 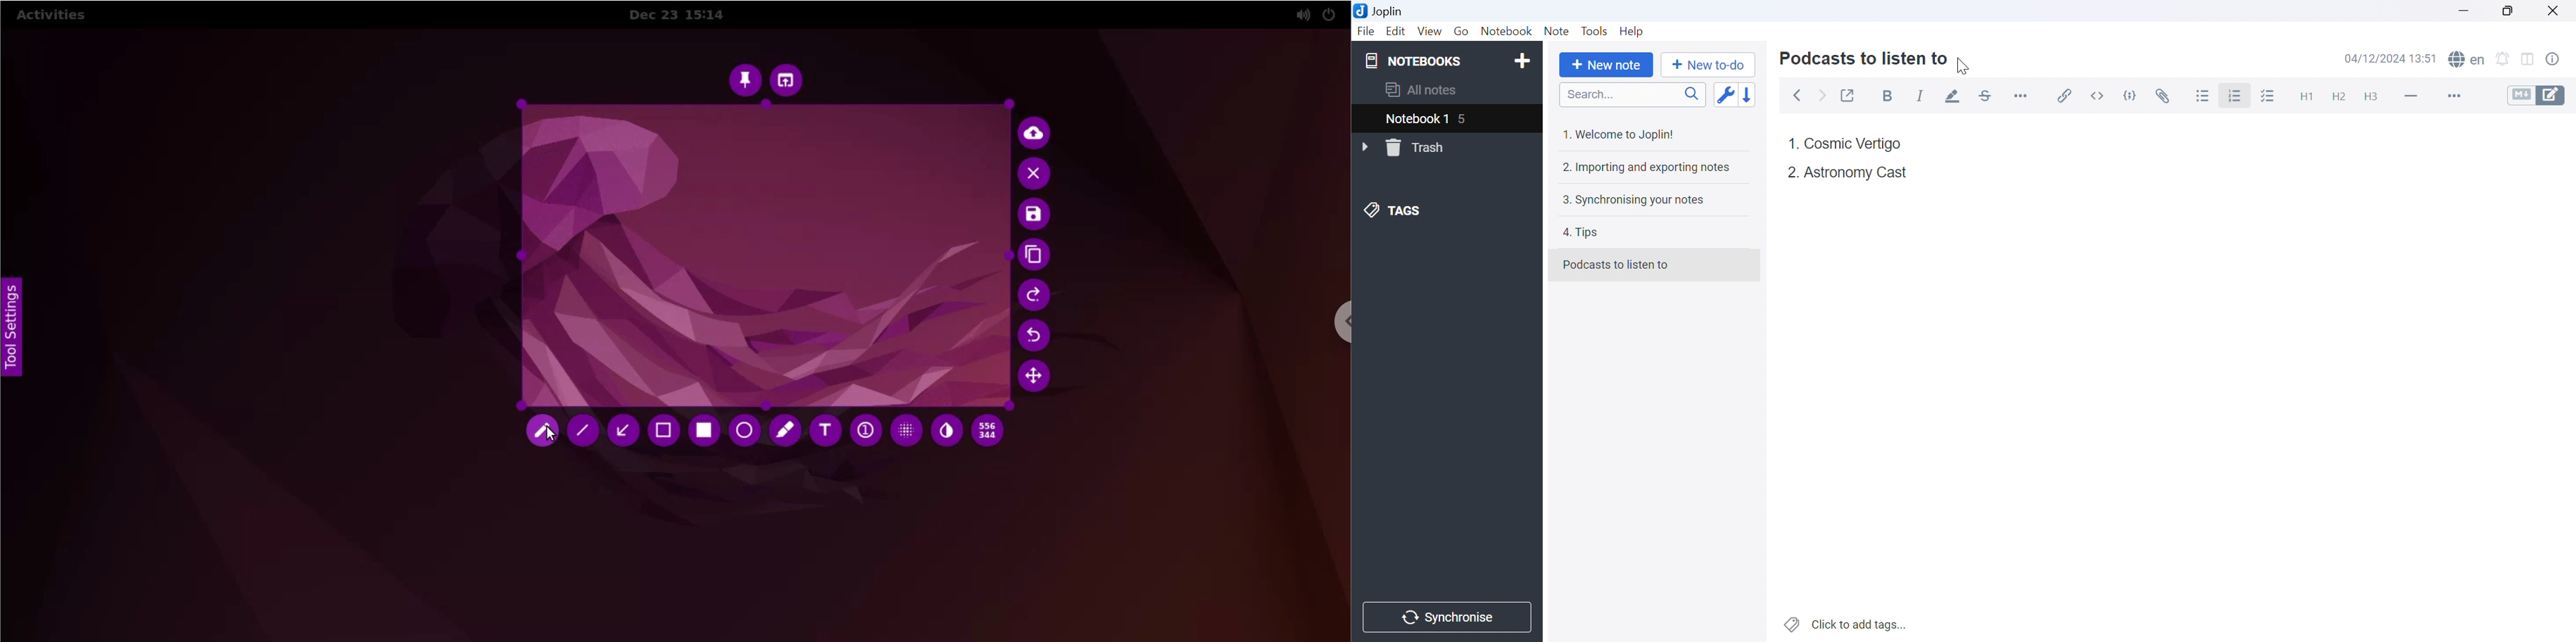 What do you see at coordinates (1469, 120) in the screenshot?
I see `5` at bounding box center [1469, 120].